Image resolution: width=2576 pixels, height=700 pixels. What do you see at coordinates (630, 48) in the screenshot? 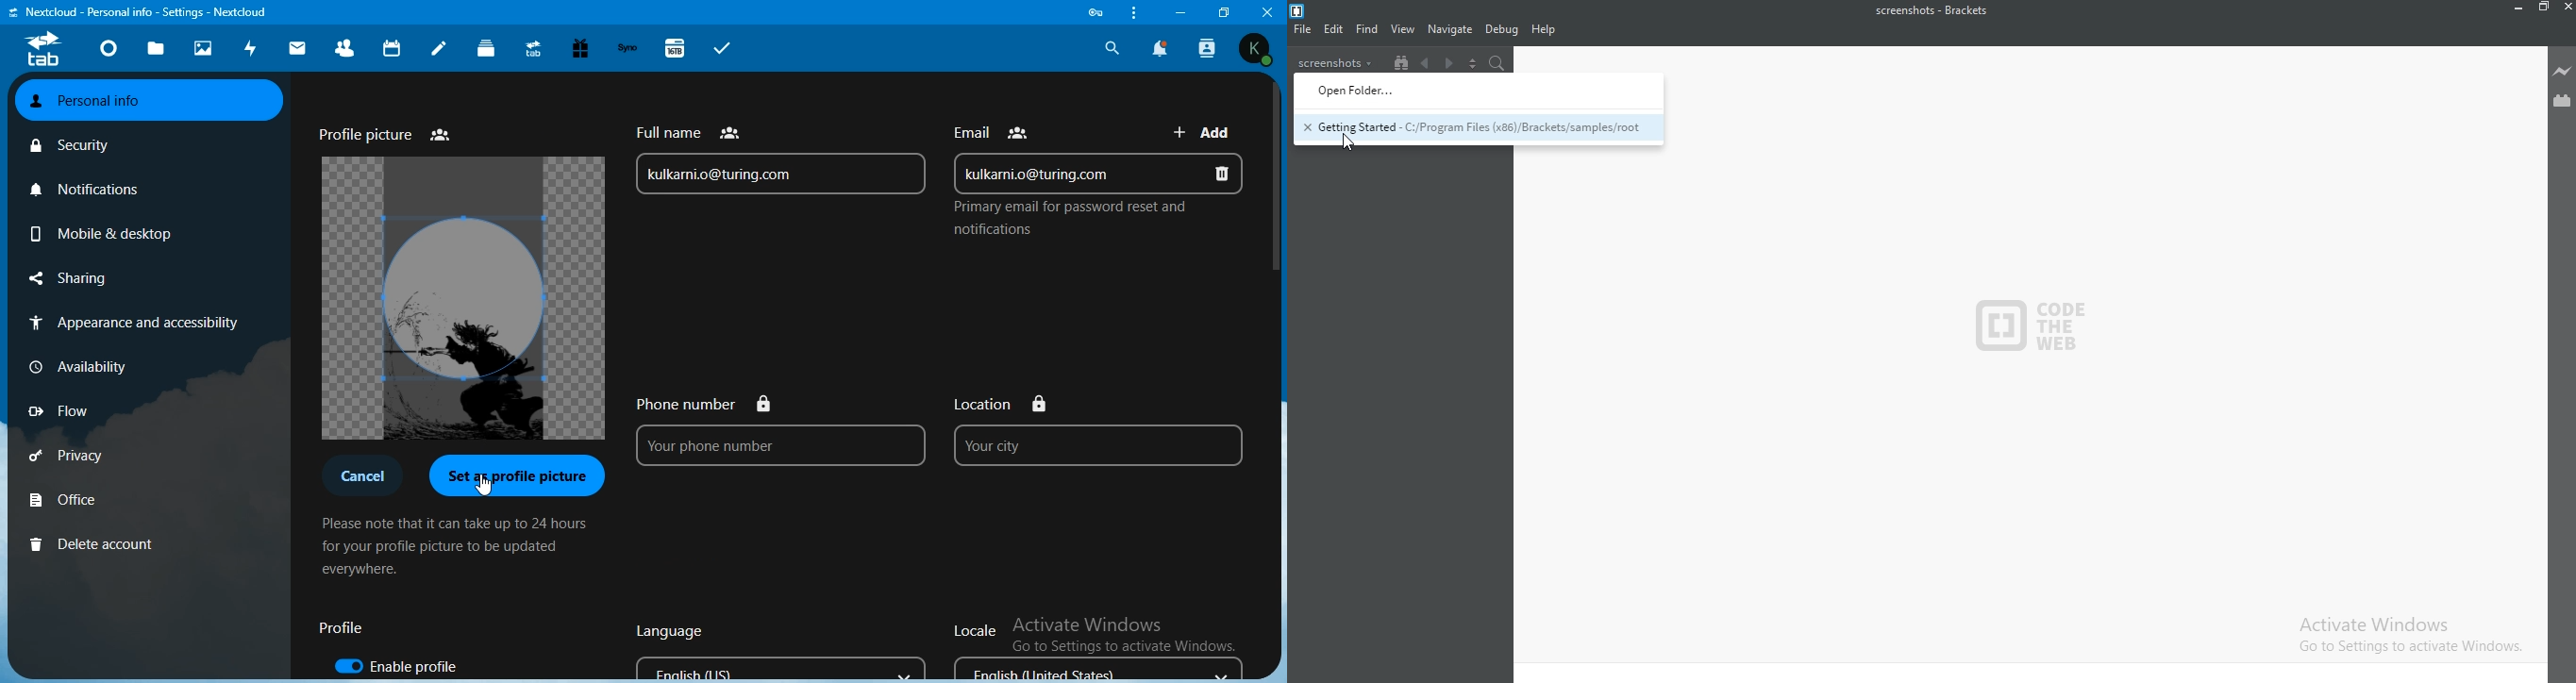
I see `synology` at bounding box center [630, 48].